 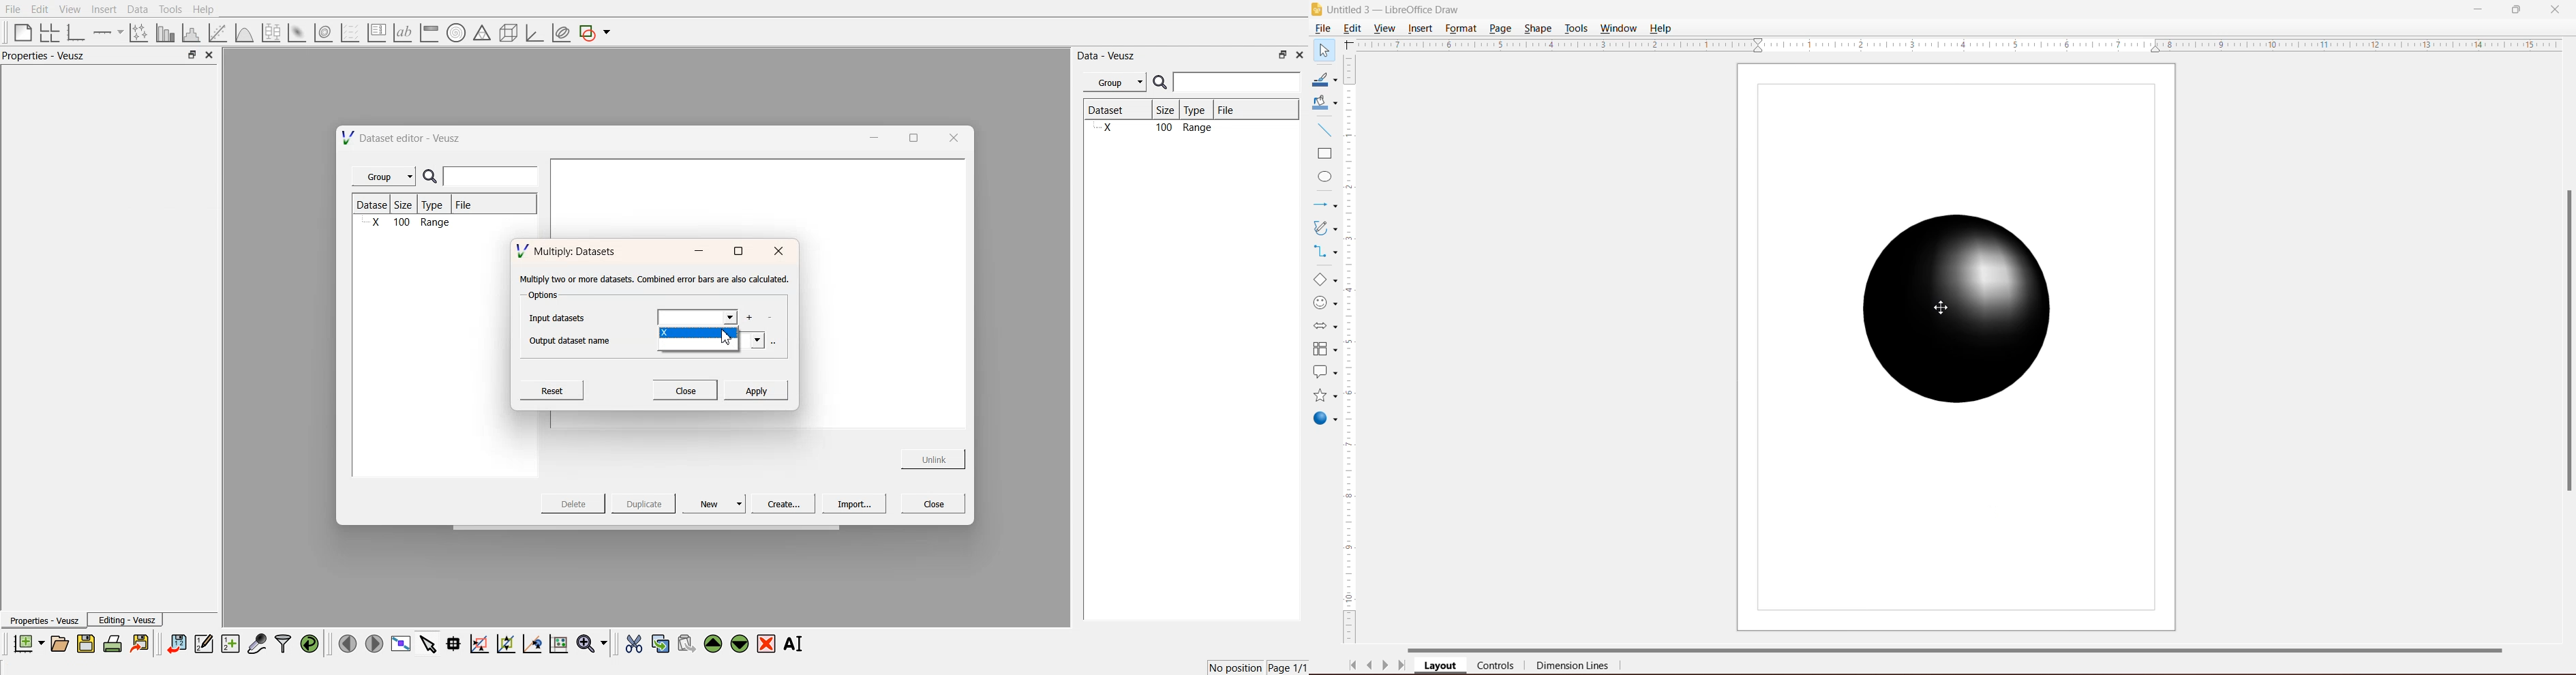 What do you see at coordinates (1421, 28) in the screenshot?
I see `Insert` at bounding box center [1421, 28].